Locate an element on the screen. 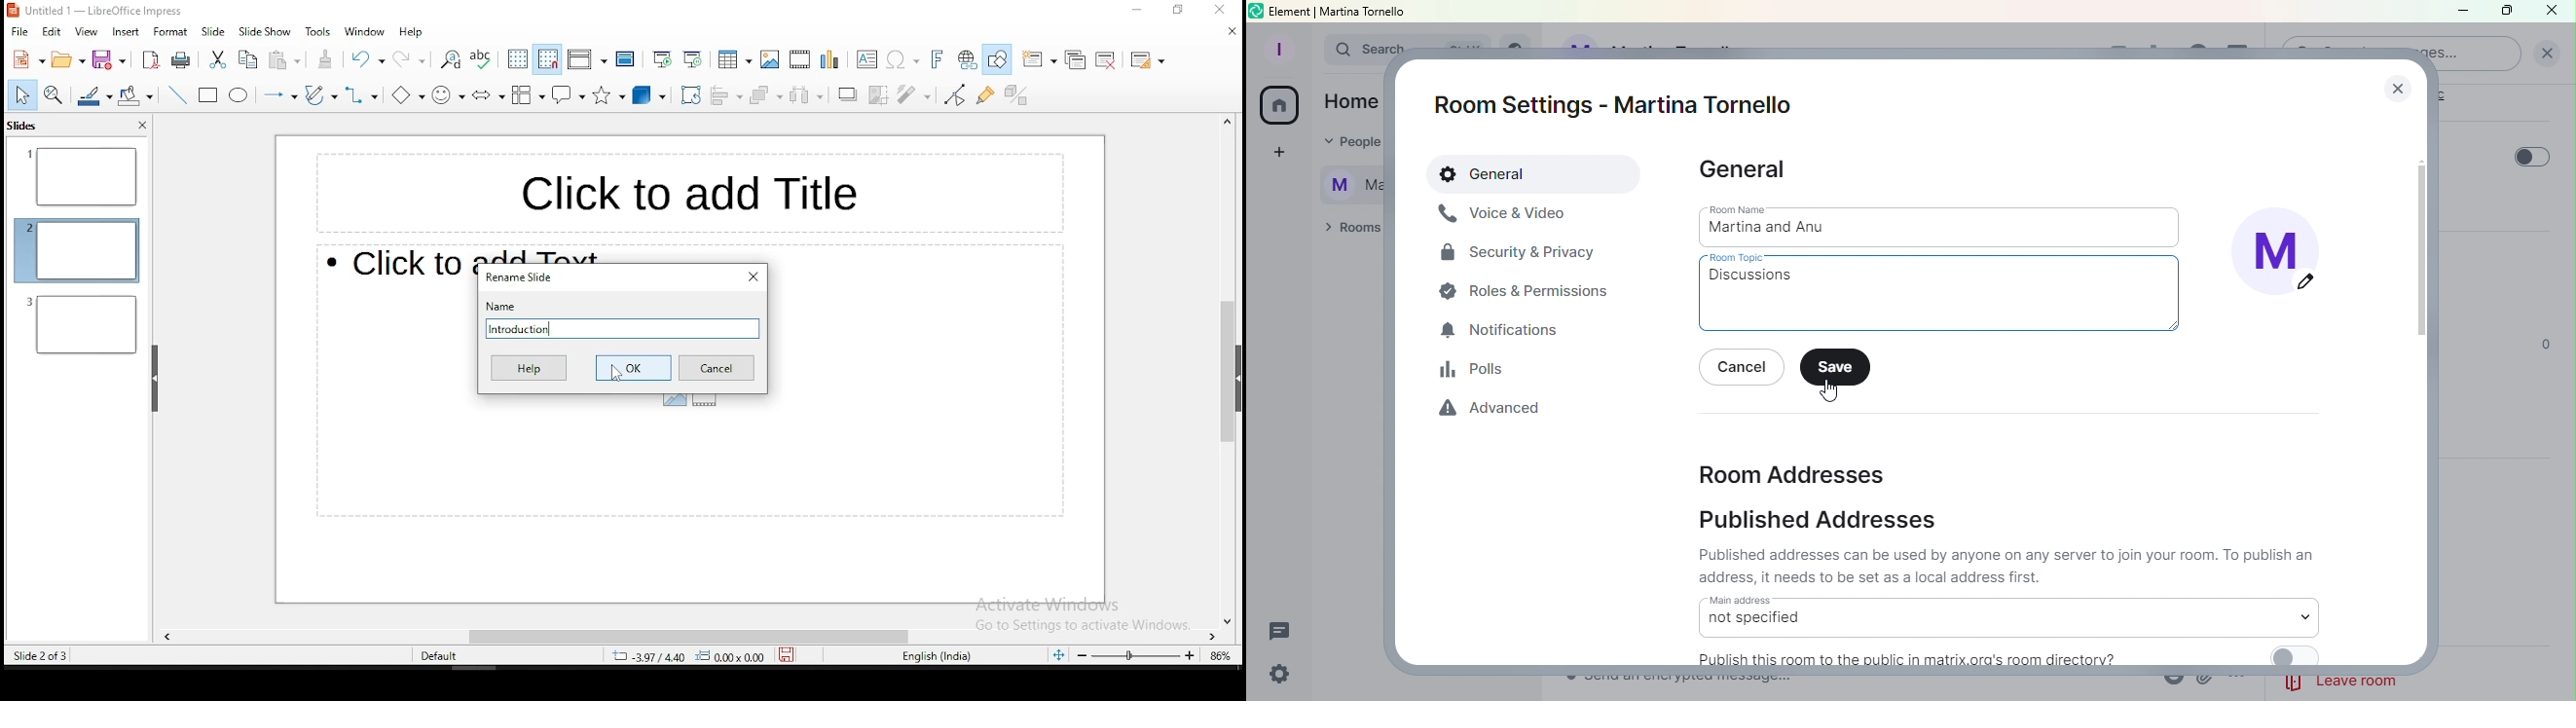 Image resolution: width=2576 pixels, height=728 pixels. slide 1 is located at coordinates (82, 177).